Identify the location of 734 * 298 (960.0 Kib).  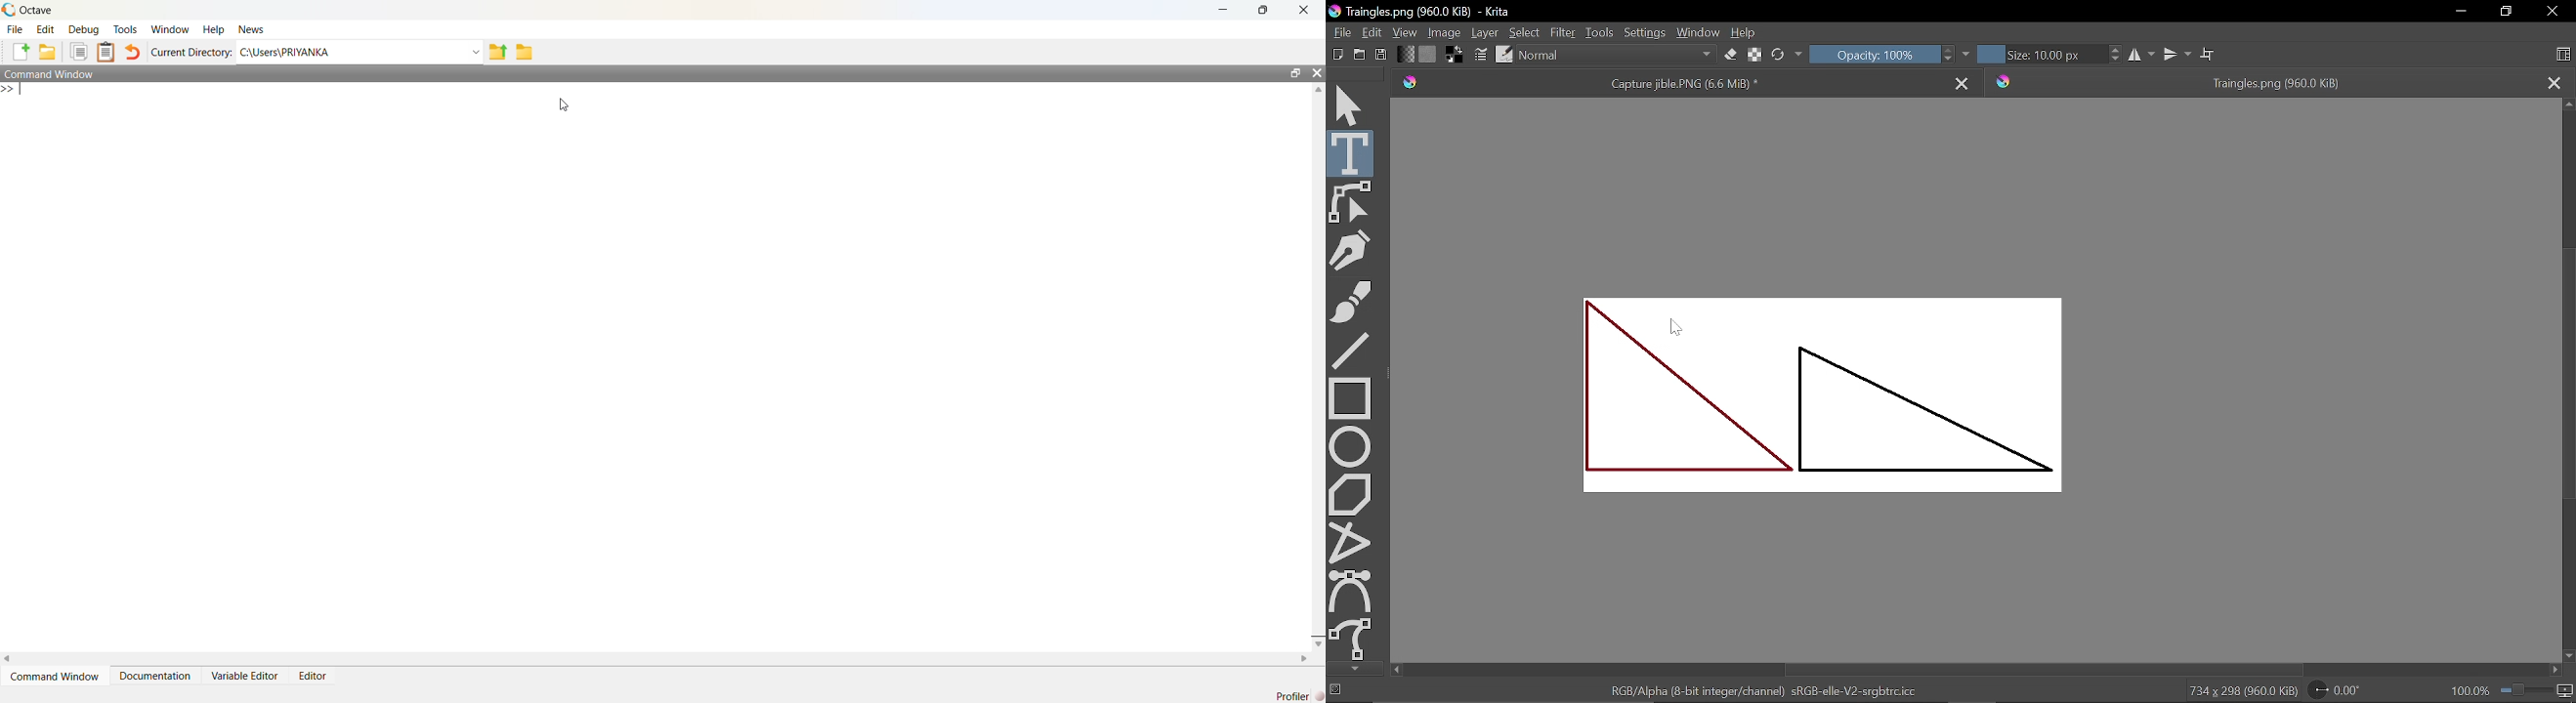
(2243, 692).